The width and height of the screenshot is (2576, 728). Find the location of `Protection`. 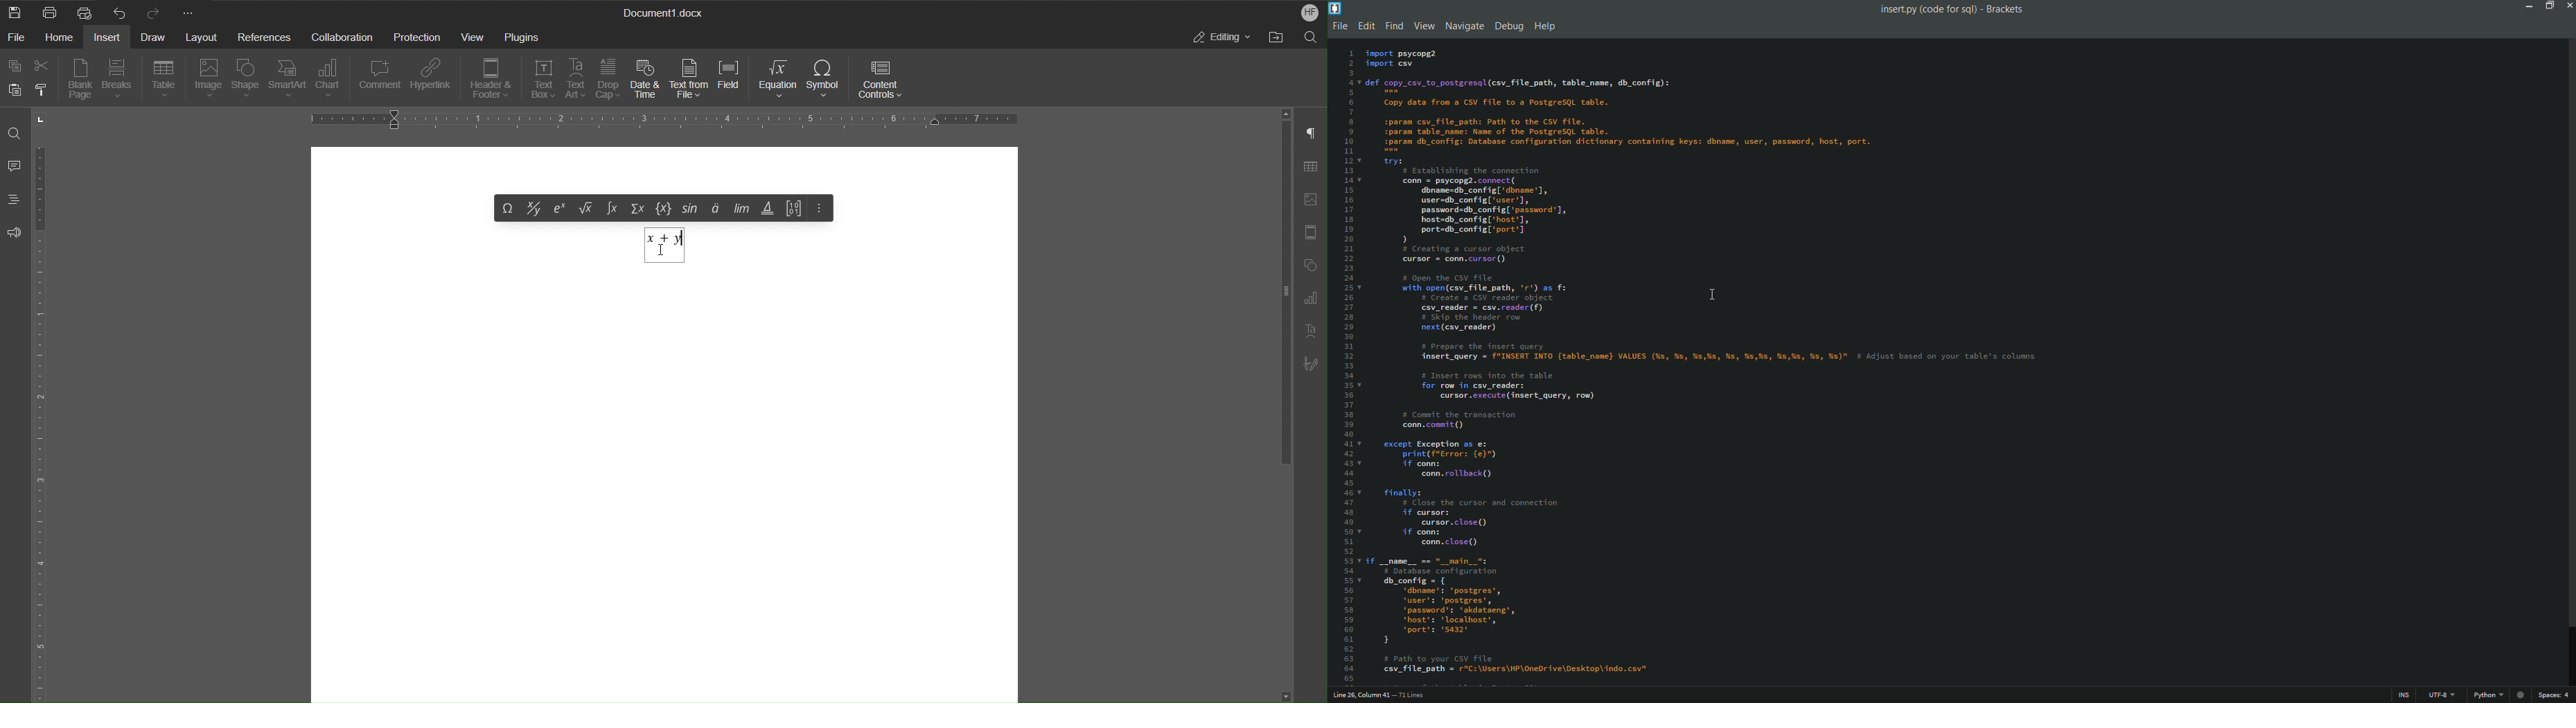

Protection is located at coordinates (420, 36).